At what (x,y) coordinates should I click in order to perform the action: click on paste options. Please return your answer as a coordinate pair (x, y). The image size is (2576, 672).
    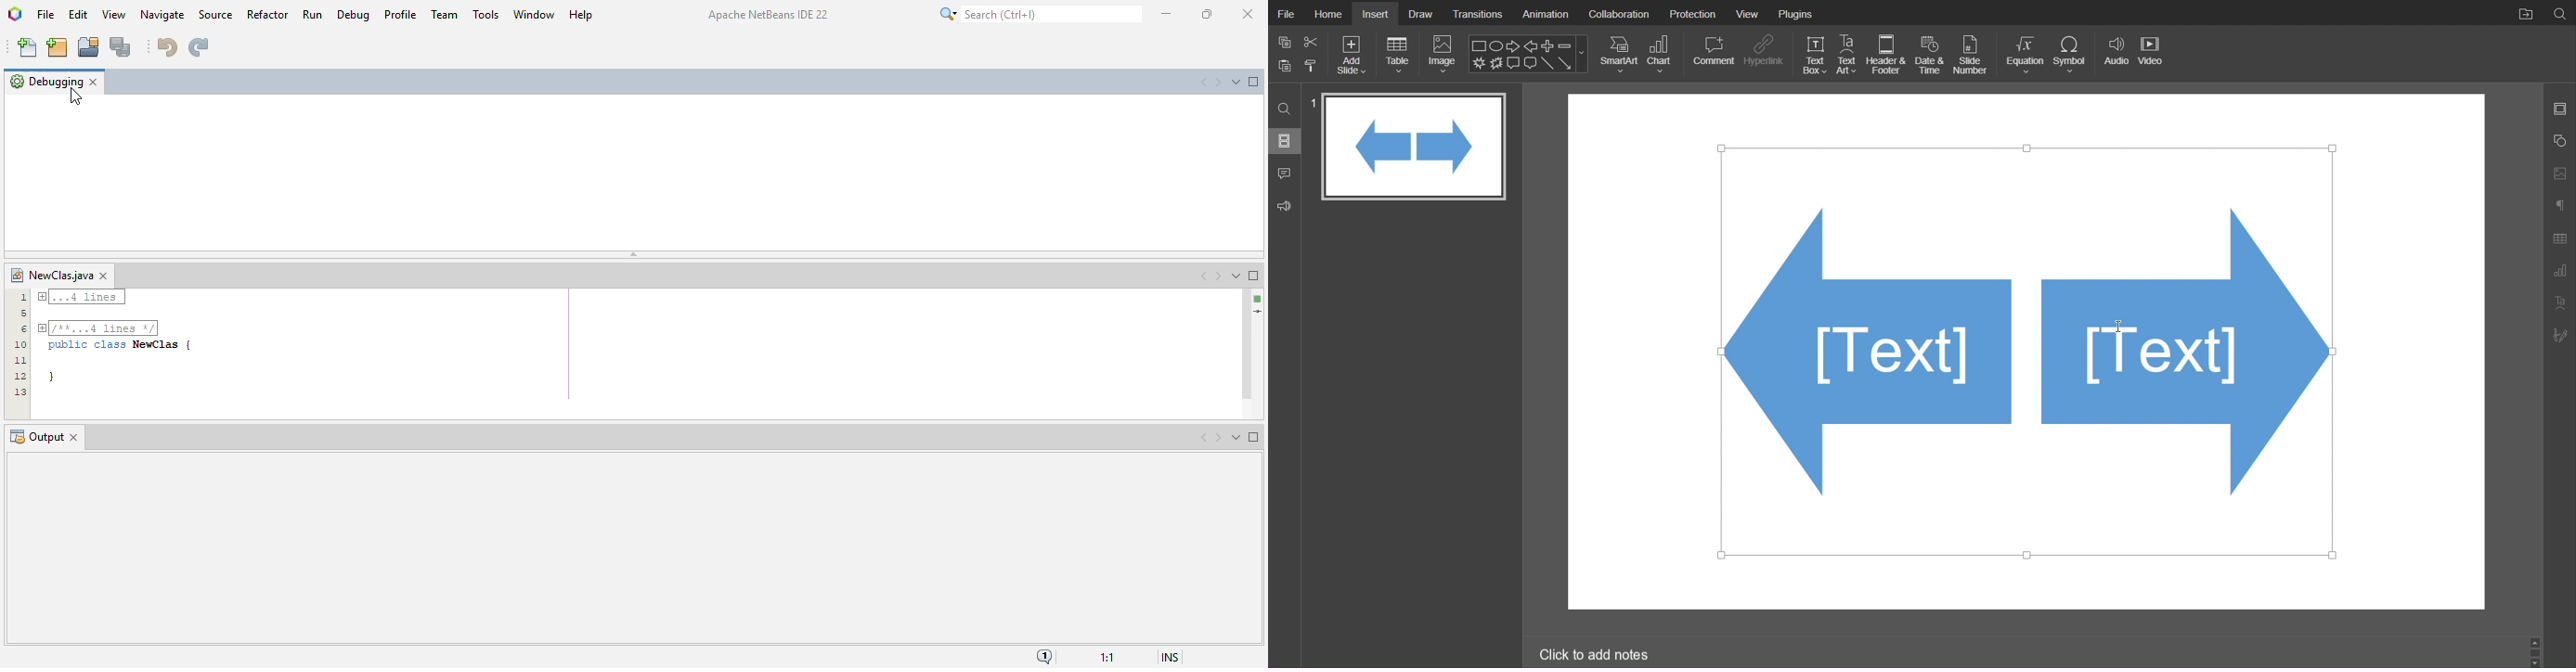
    Looking at the image, I should click on (1312, 67).